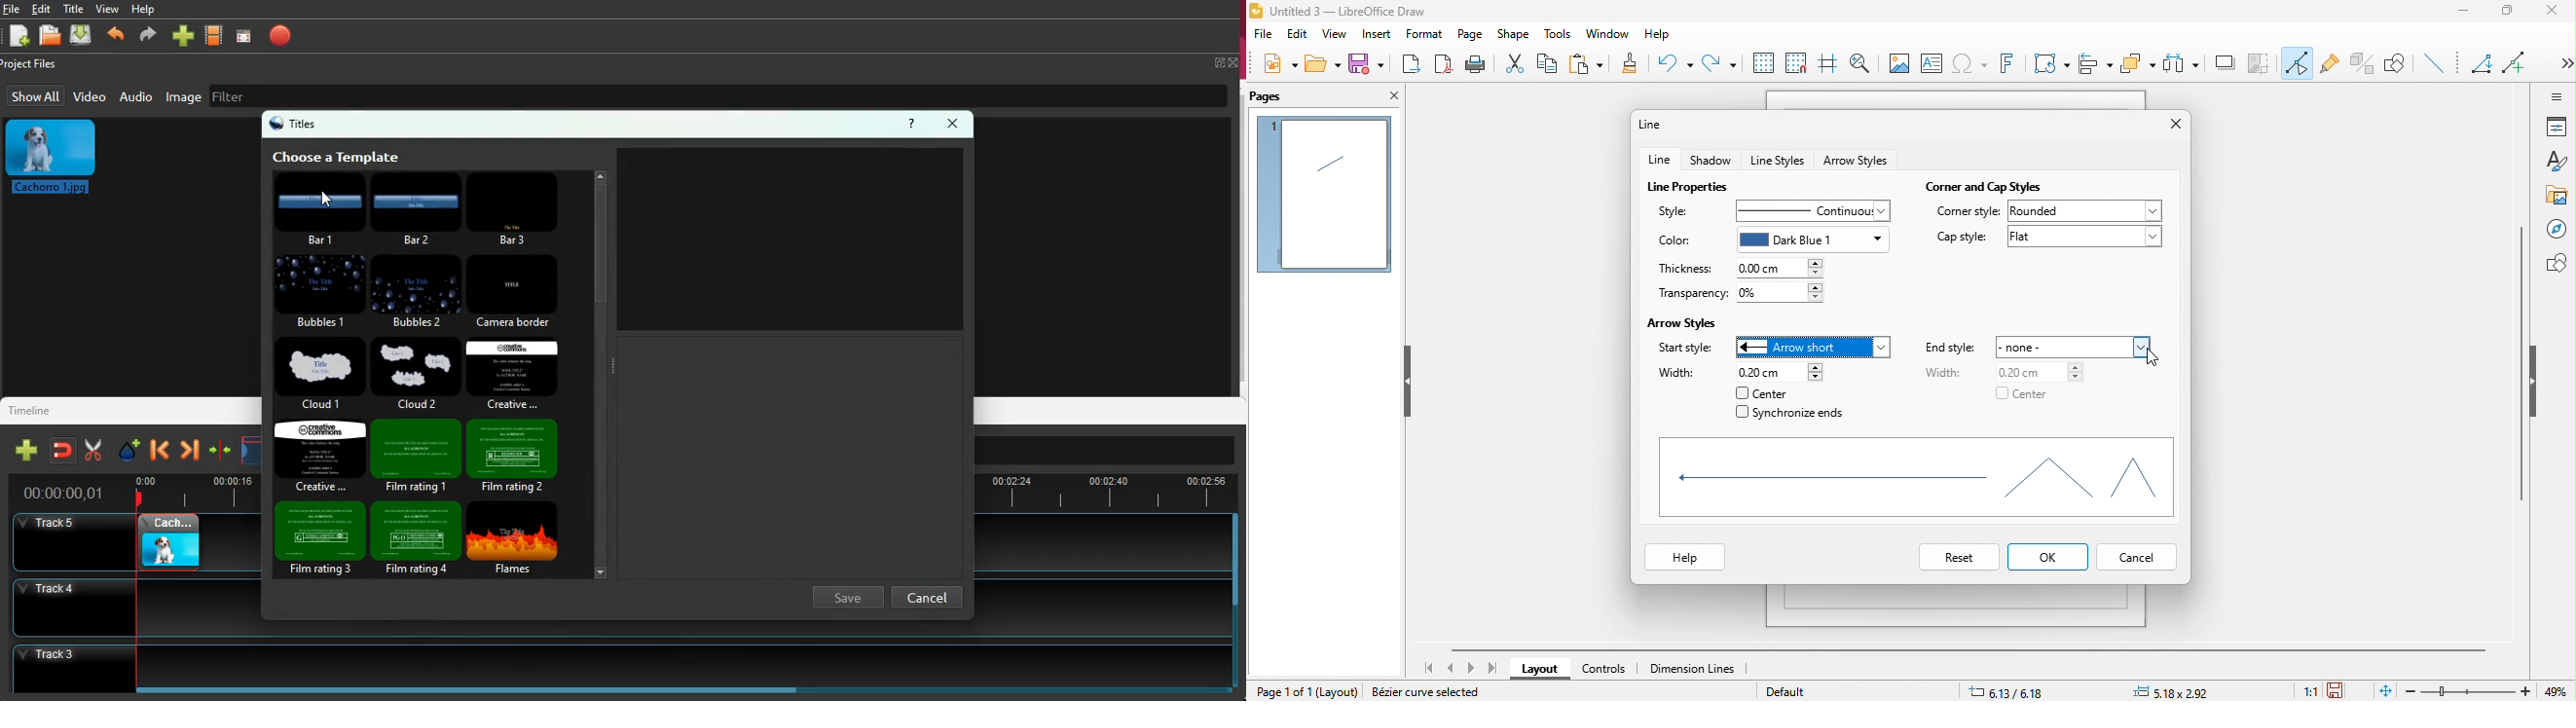  What do you see at coordinates (1686, 321) in the screenshot?
I see `arrow styles` at bounding box center [1686, 321].